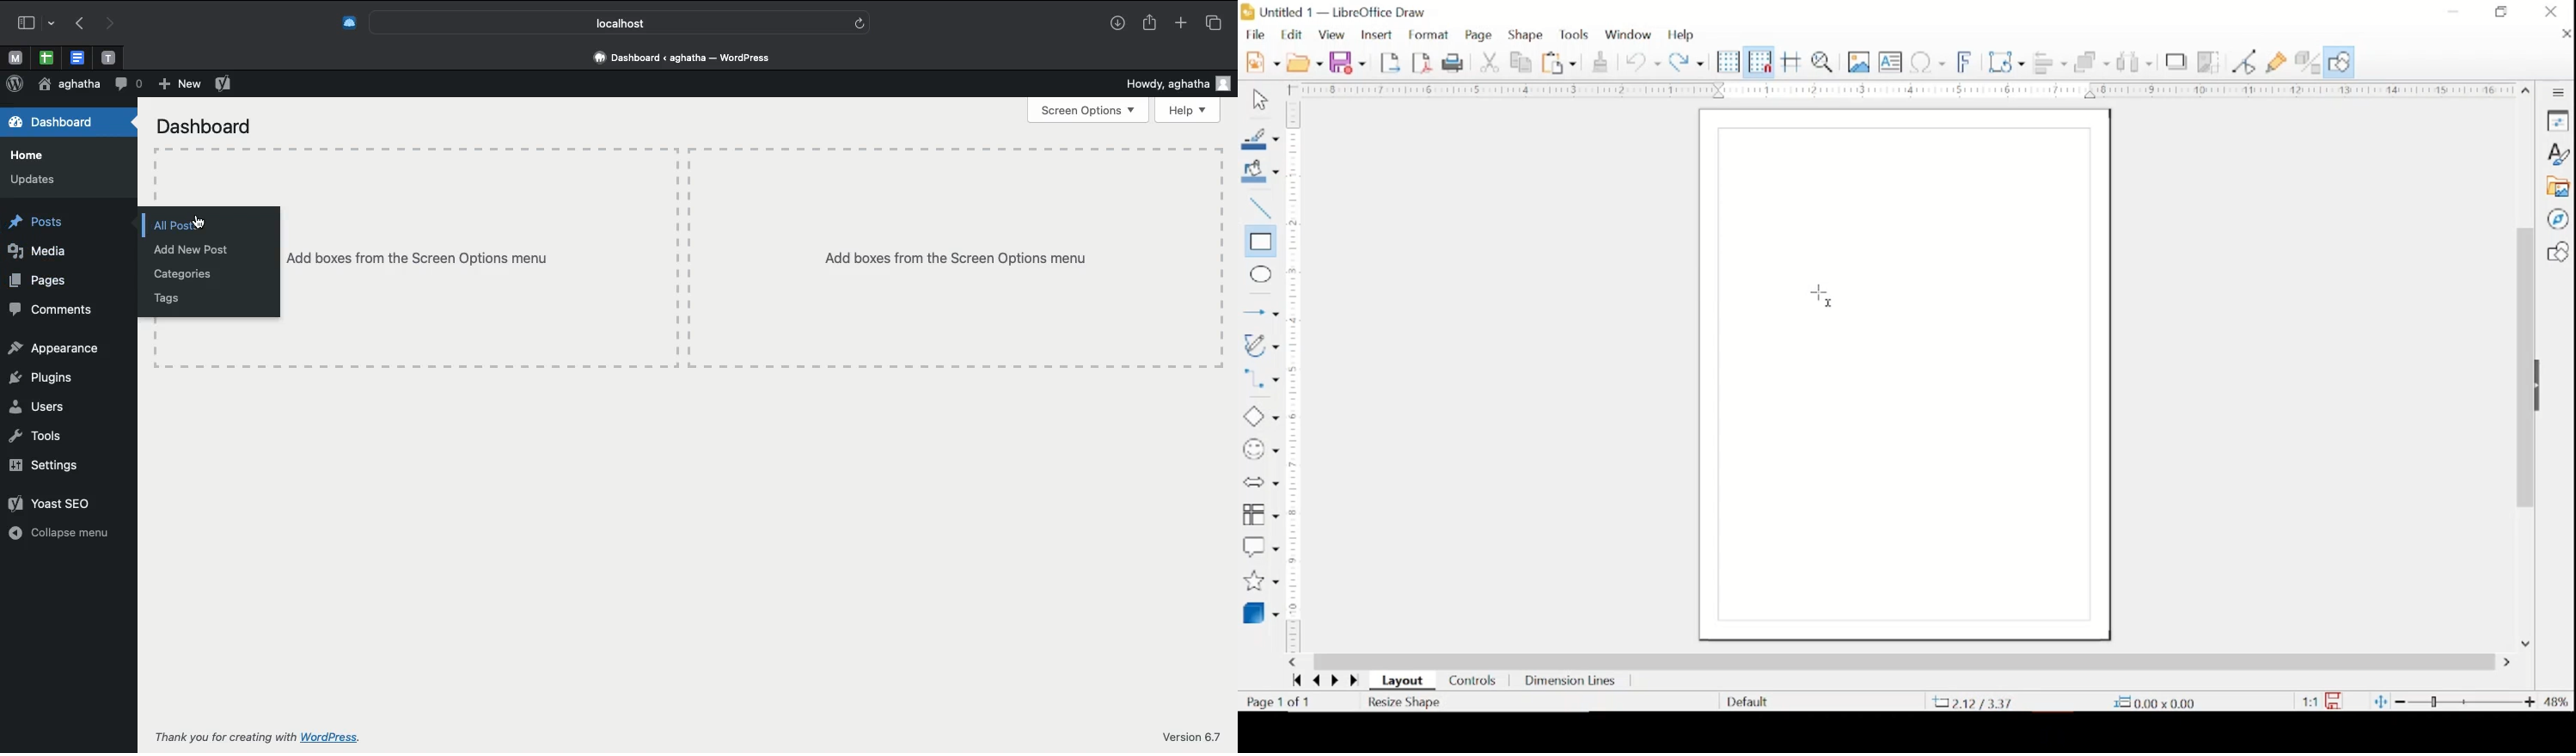  I want to click on insert block arrow, so click(1260, 483).